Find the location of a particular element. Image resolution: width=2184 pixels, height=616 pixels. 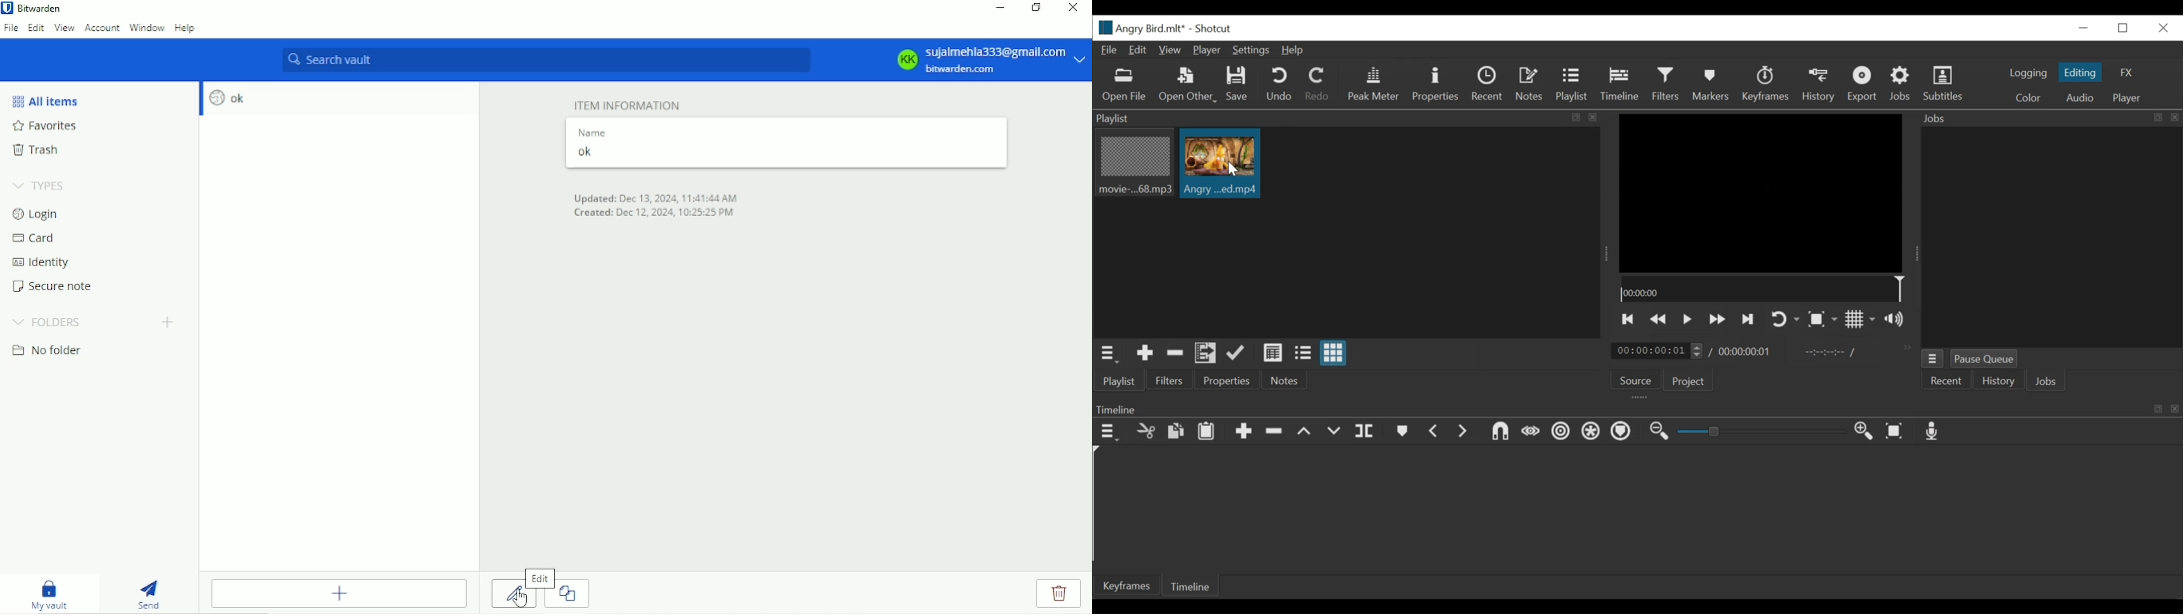

Overwrite is located at coordinates (1335, 432).